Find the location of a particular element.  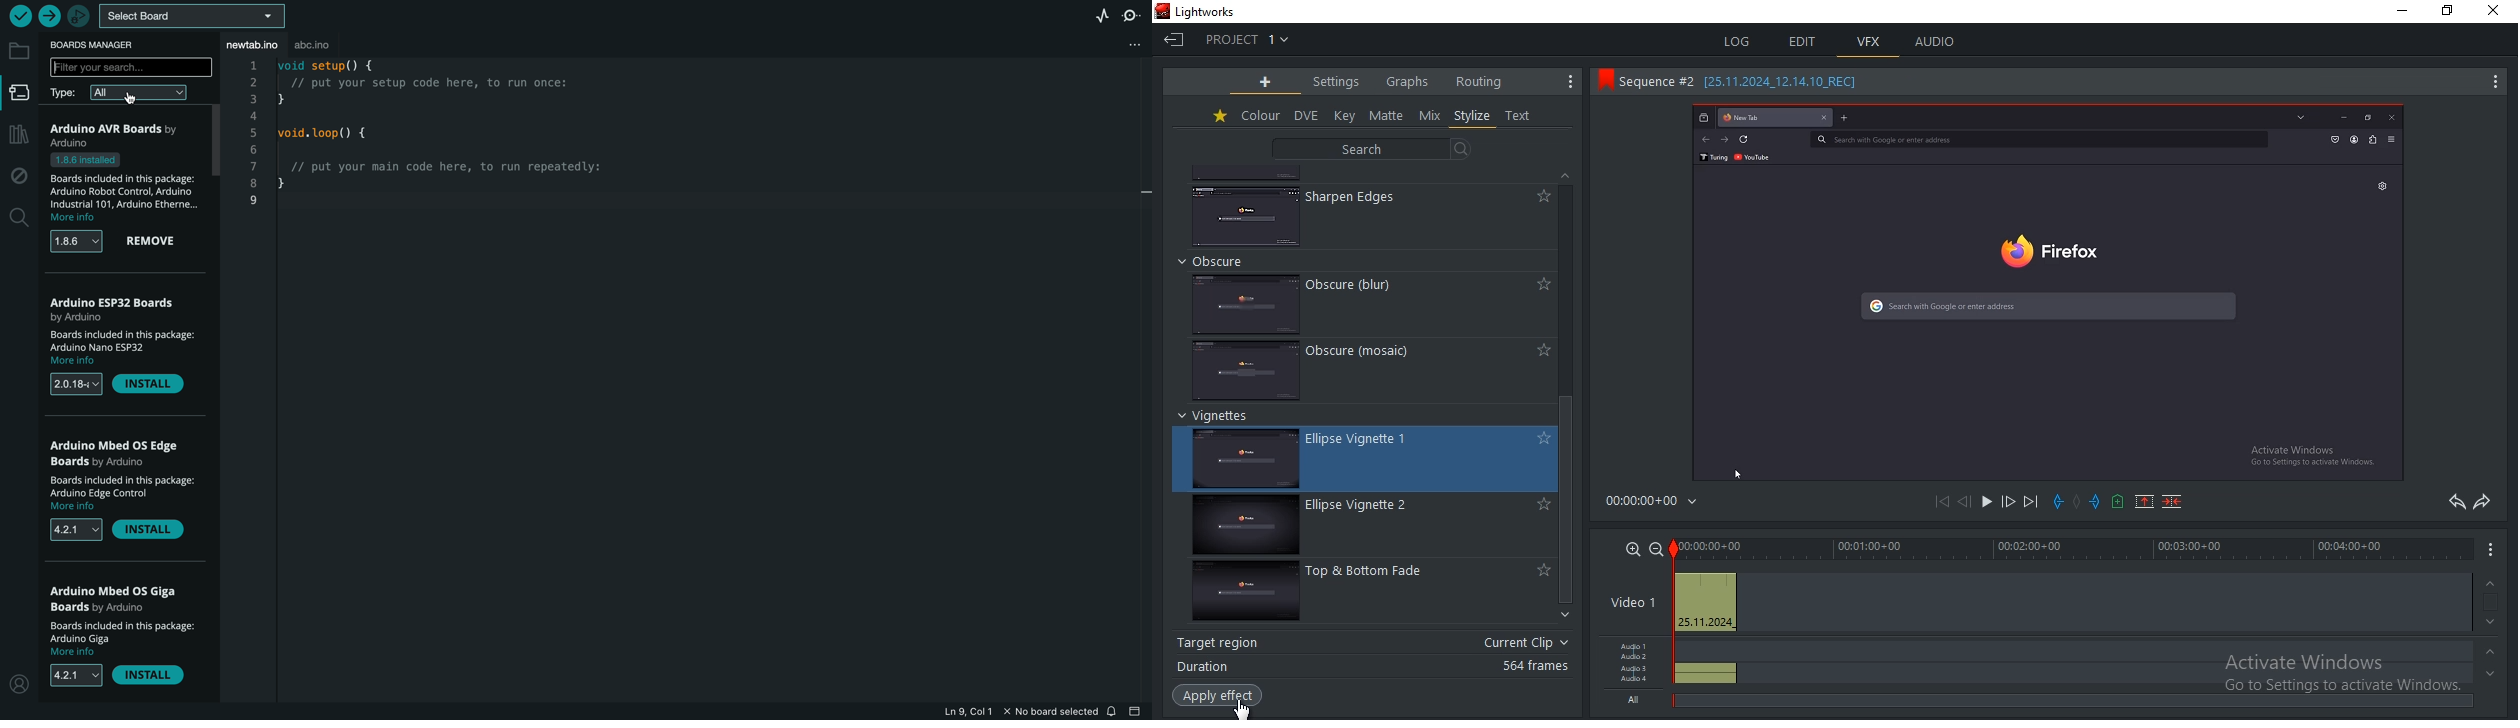

zoom out is located at coordinates (1656, 548).